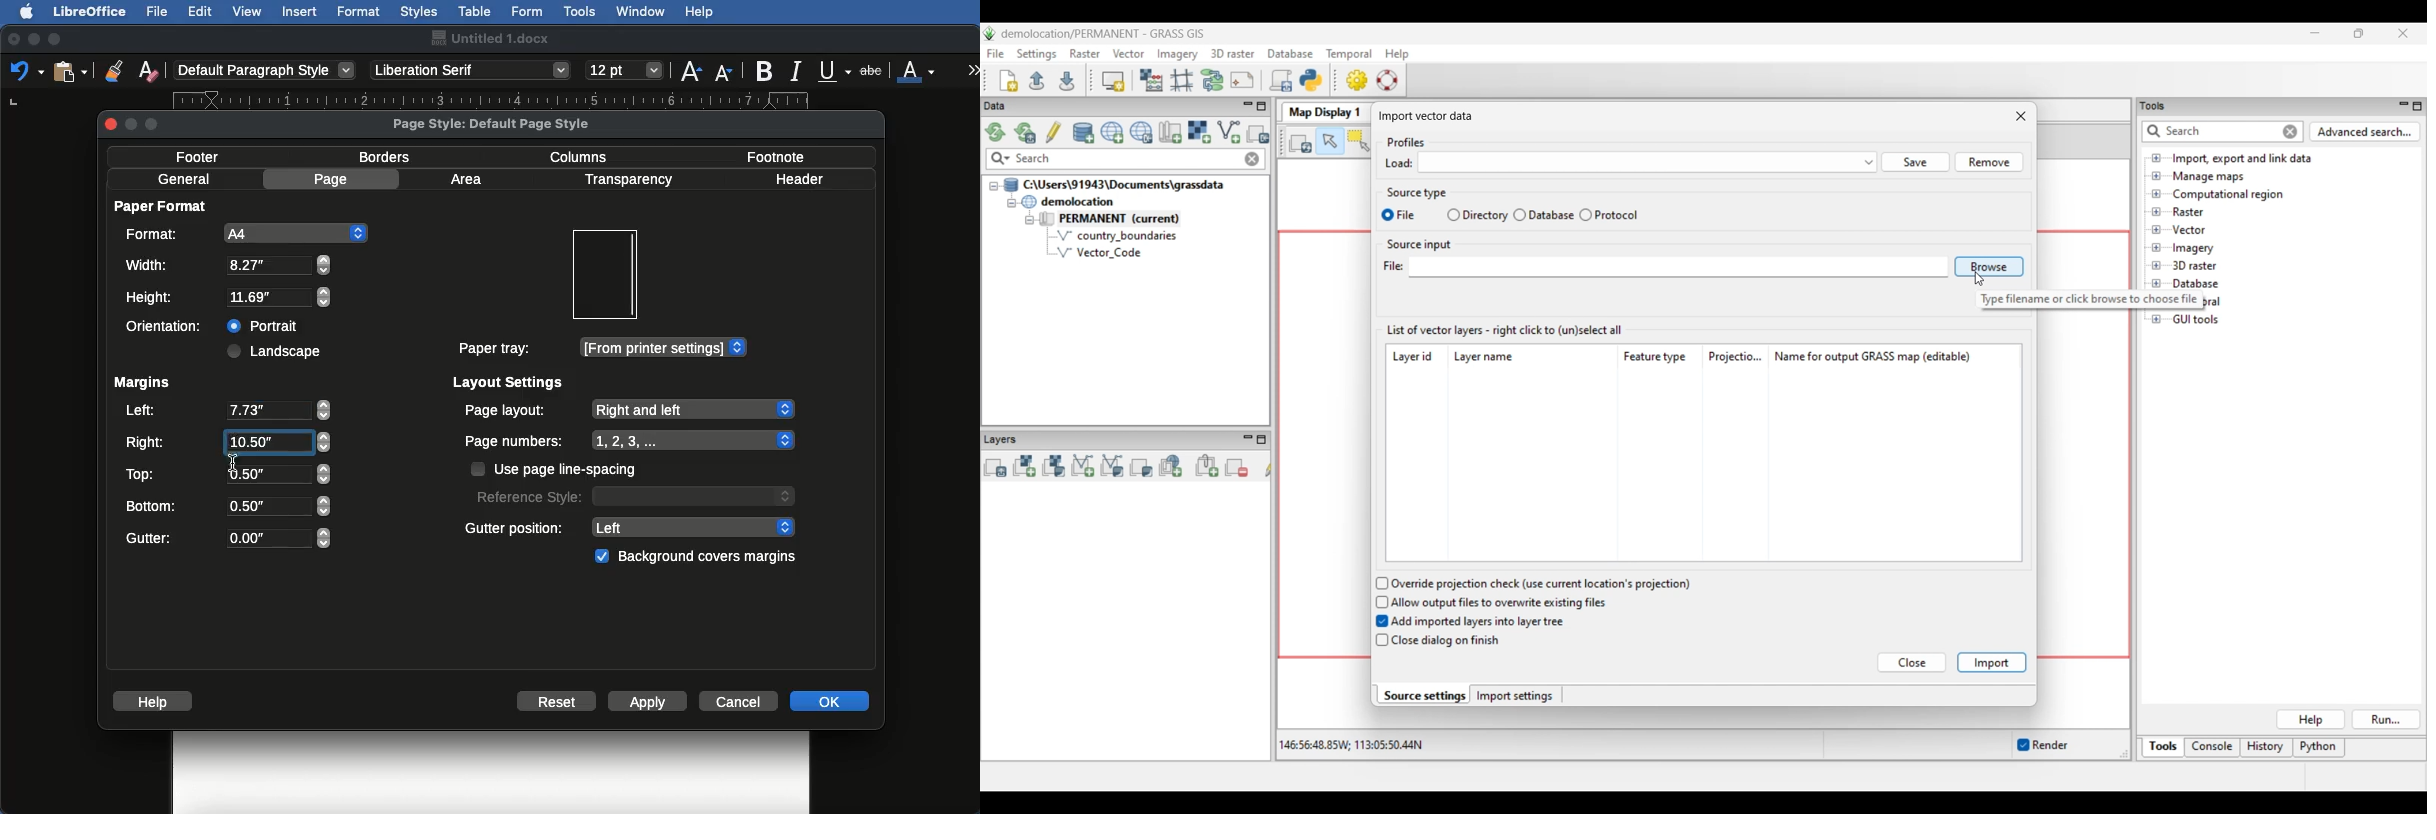 The height and width of the screenshot is (840, 2436). What do you see at coordinates (584, 155) in the screenshot?
I see `Columns` at bounding box center [584, 155].